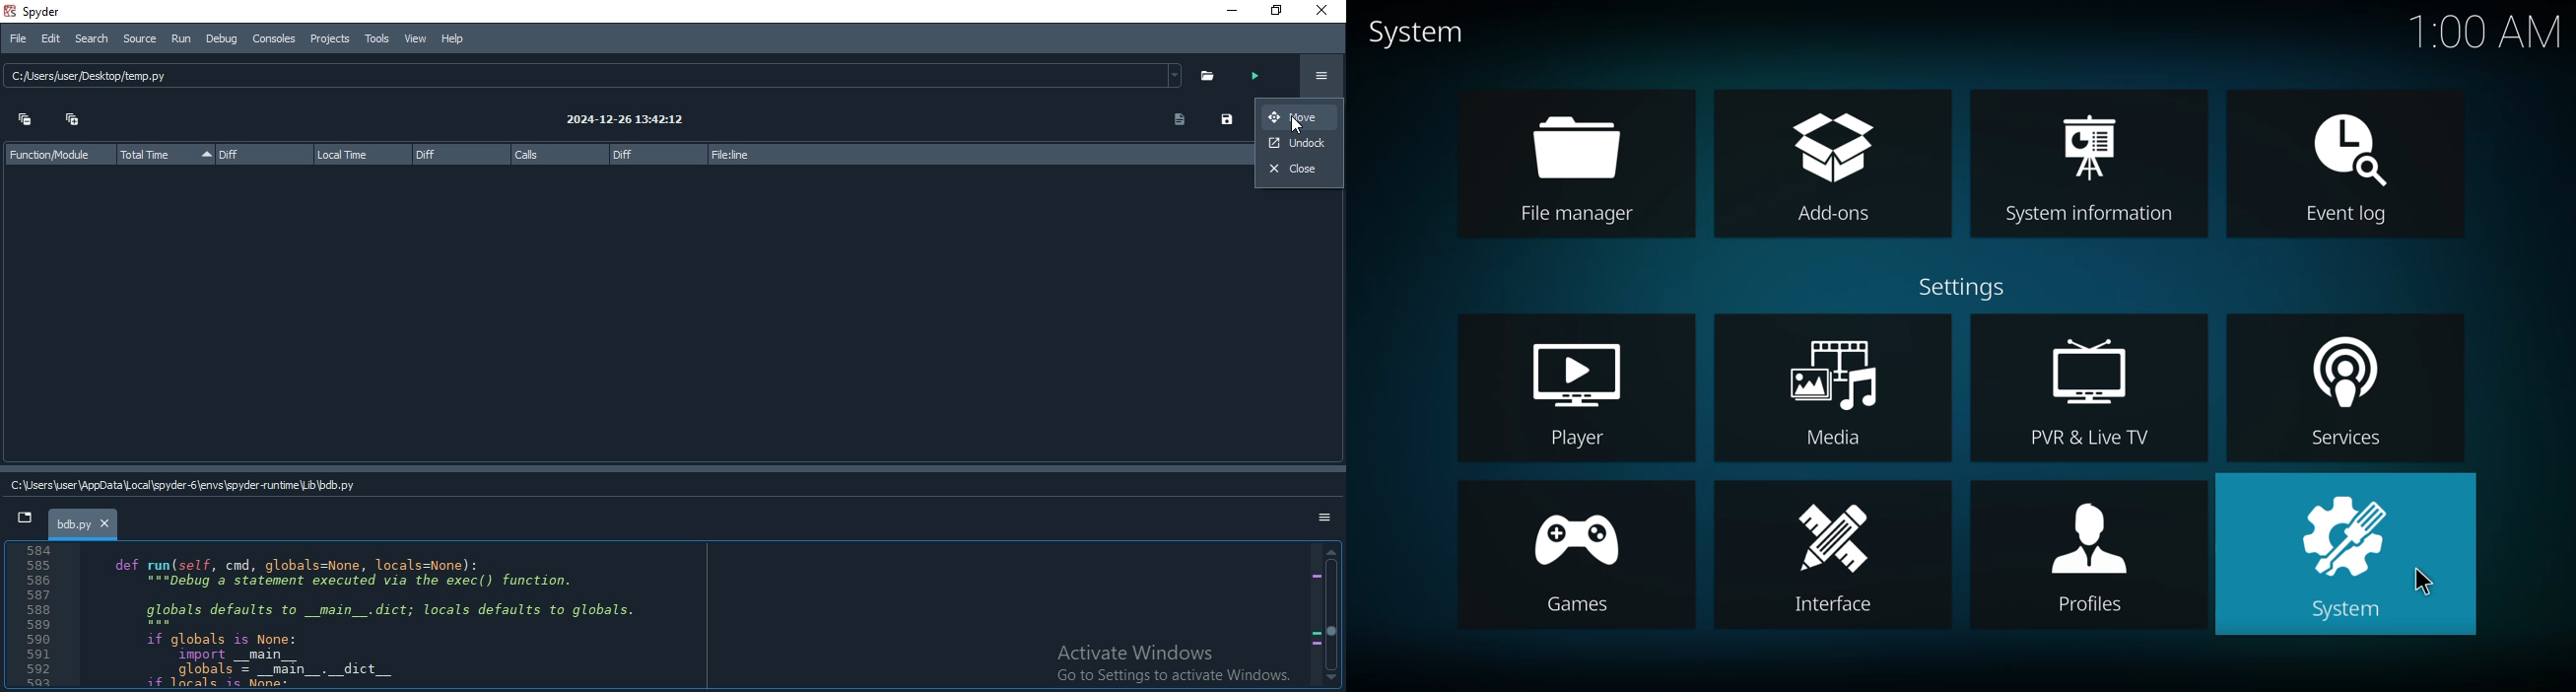 The height and width of the screenshot is (700, 2576). What do you see at coordinates (1262, 74) in the screenshot?
I see `run` at bounding box center [1262, 74].